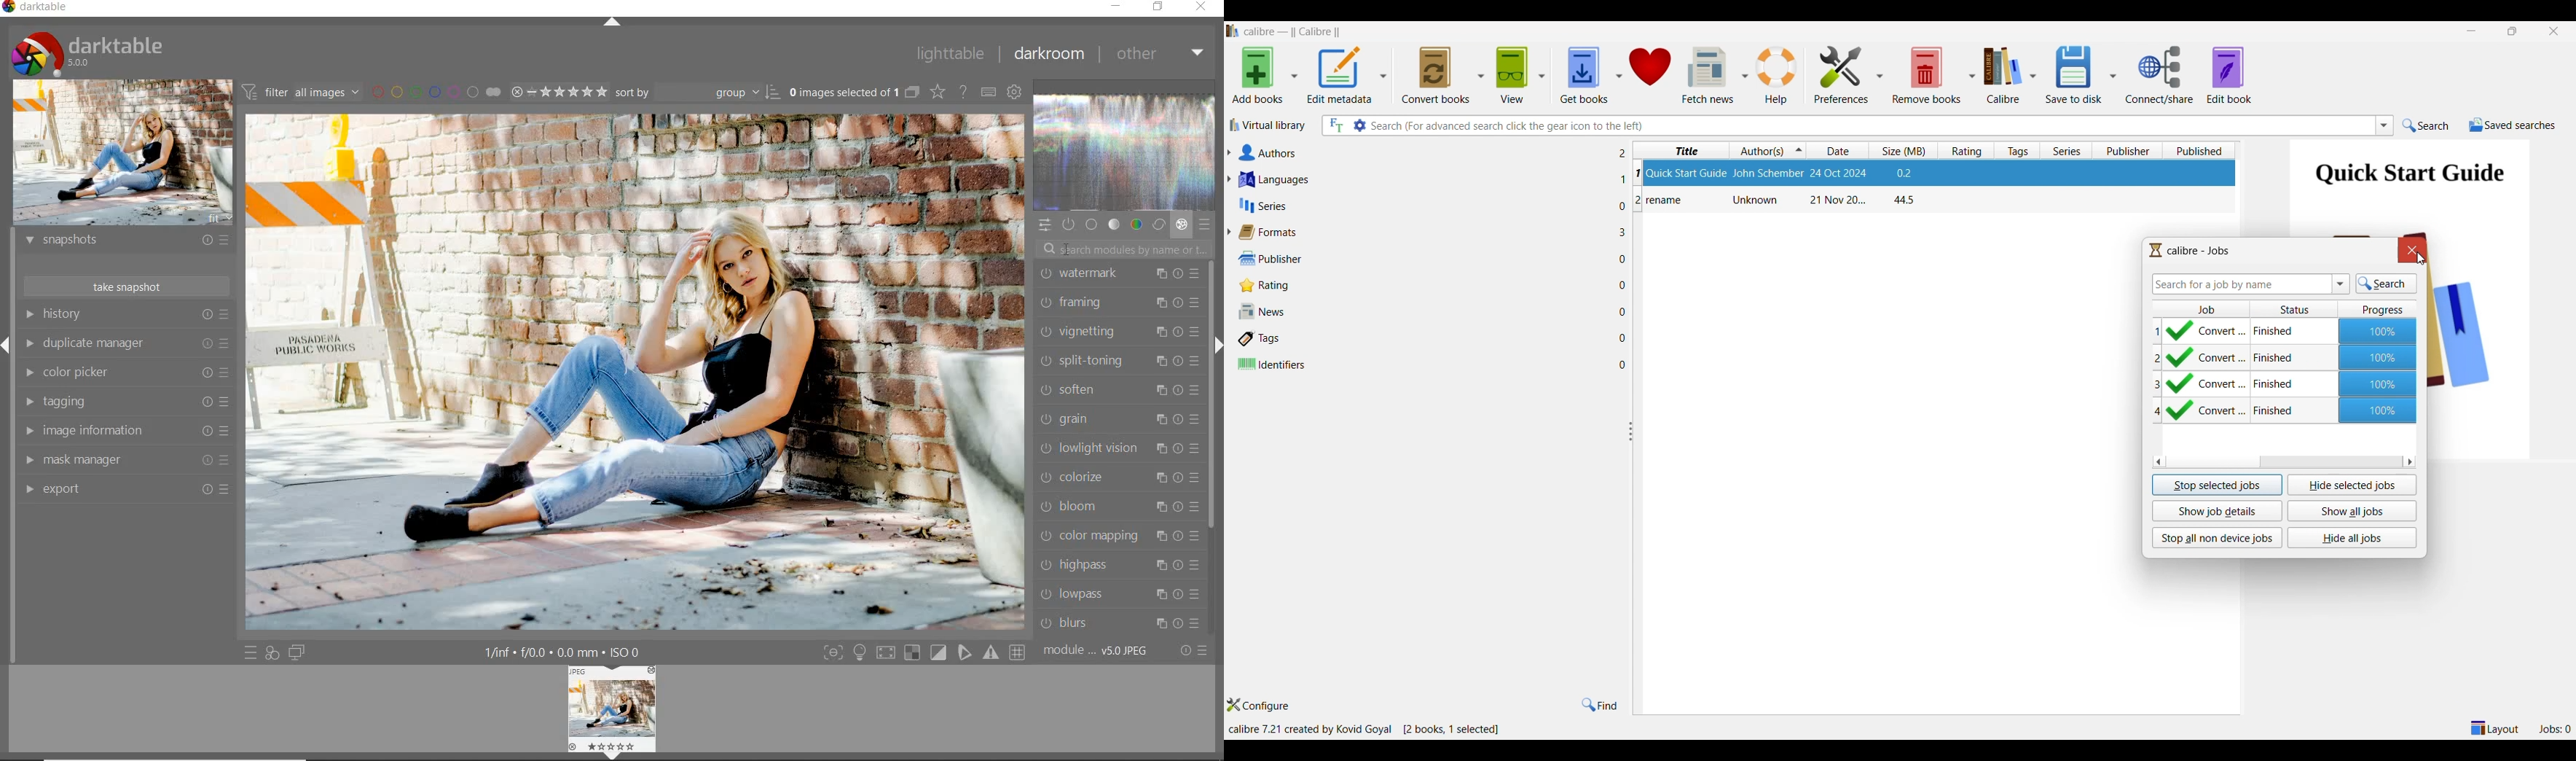 This screenshot has width=2576, height=784. Describe the element at coordinates (1093, 225) in the screenshot. I see `base` at that location.